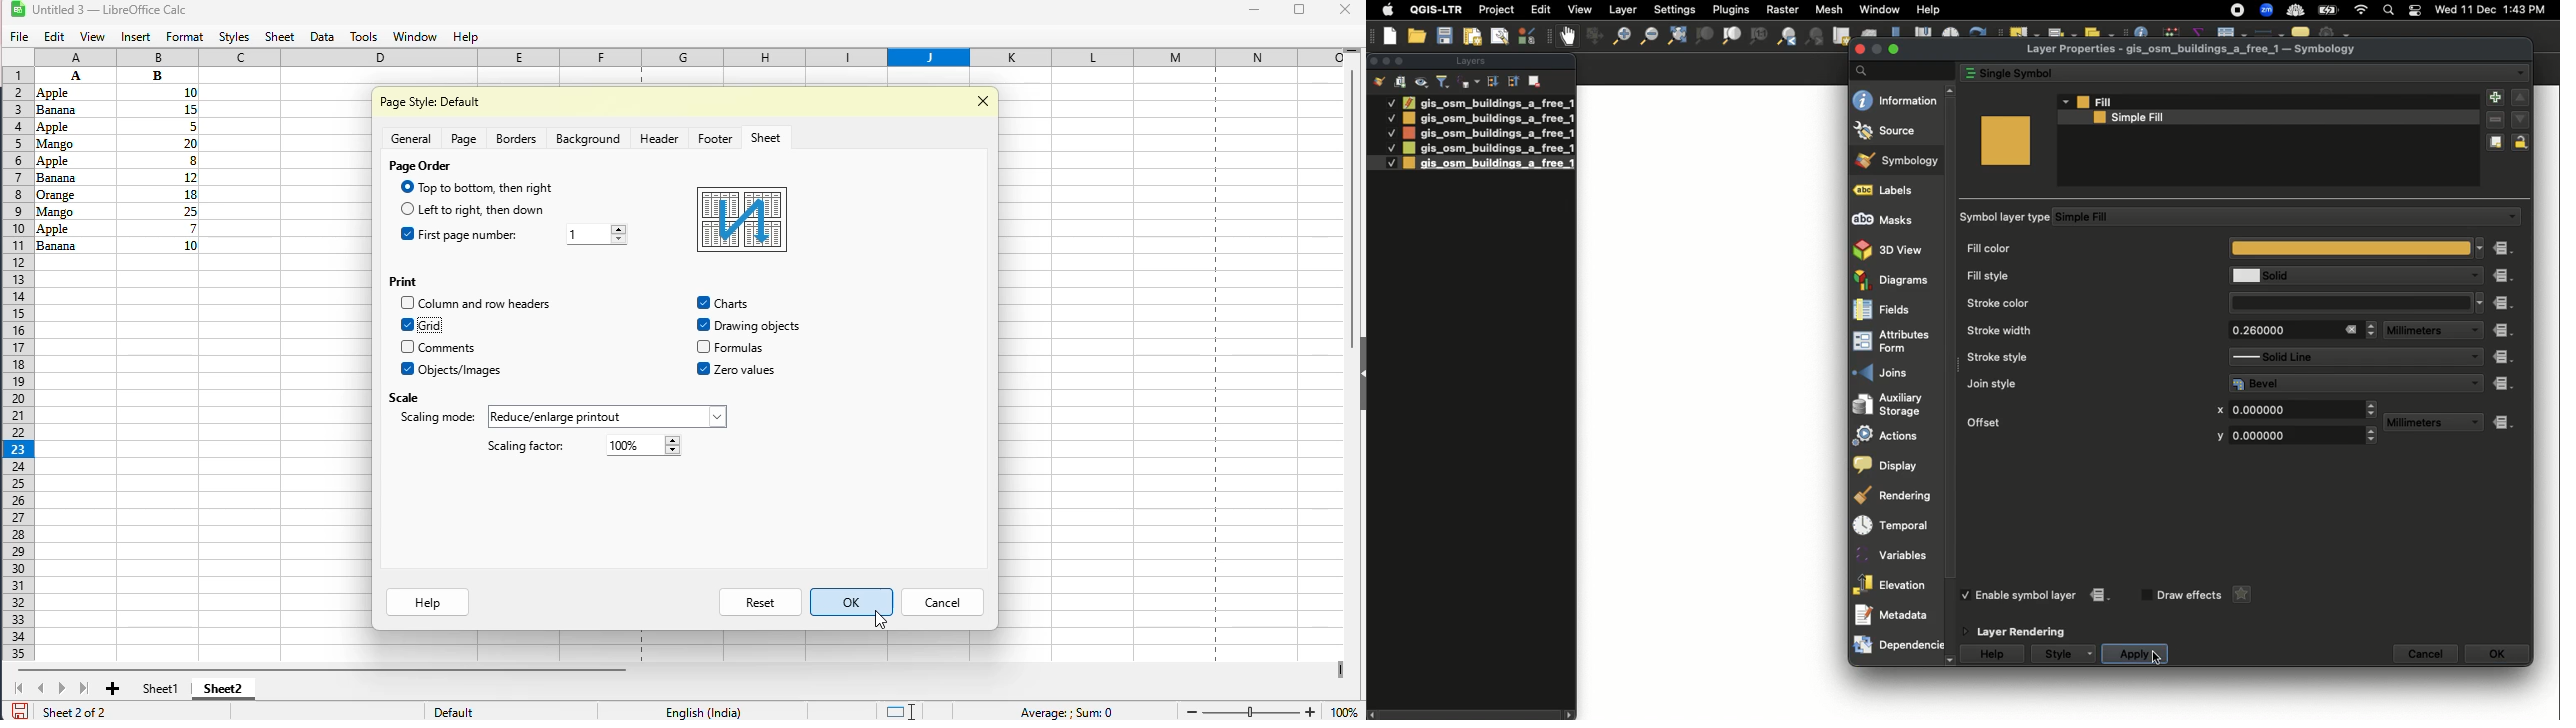 The width and height of the screenshot is (2576, 728). What do you see at coordinates (74, 210) in the screenshot?
I see `` at bounding box center [74, 210].